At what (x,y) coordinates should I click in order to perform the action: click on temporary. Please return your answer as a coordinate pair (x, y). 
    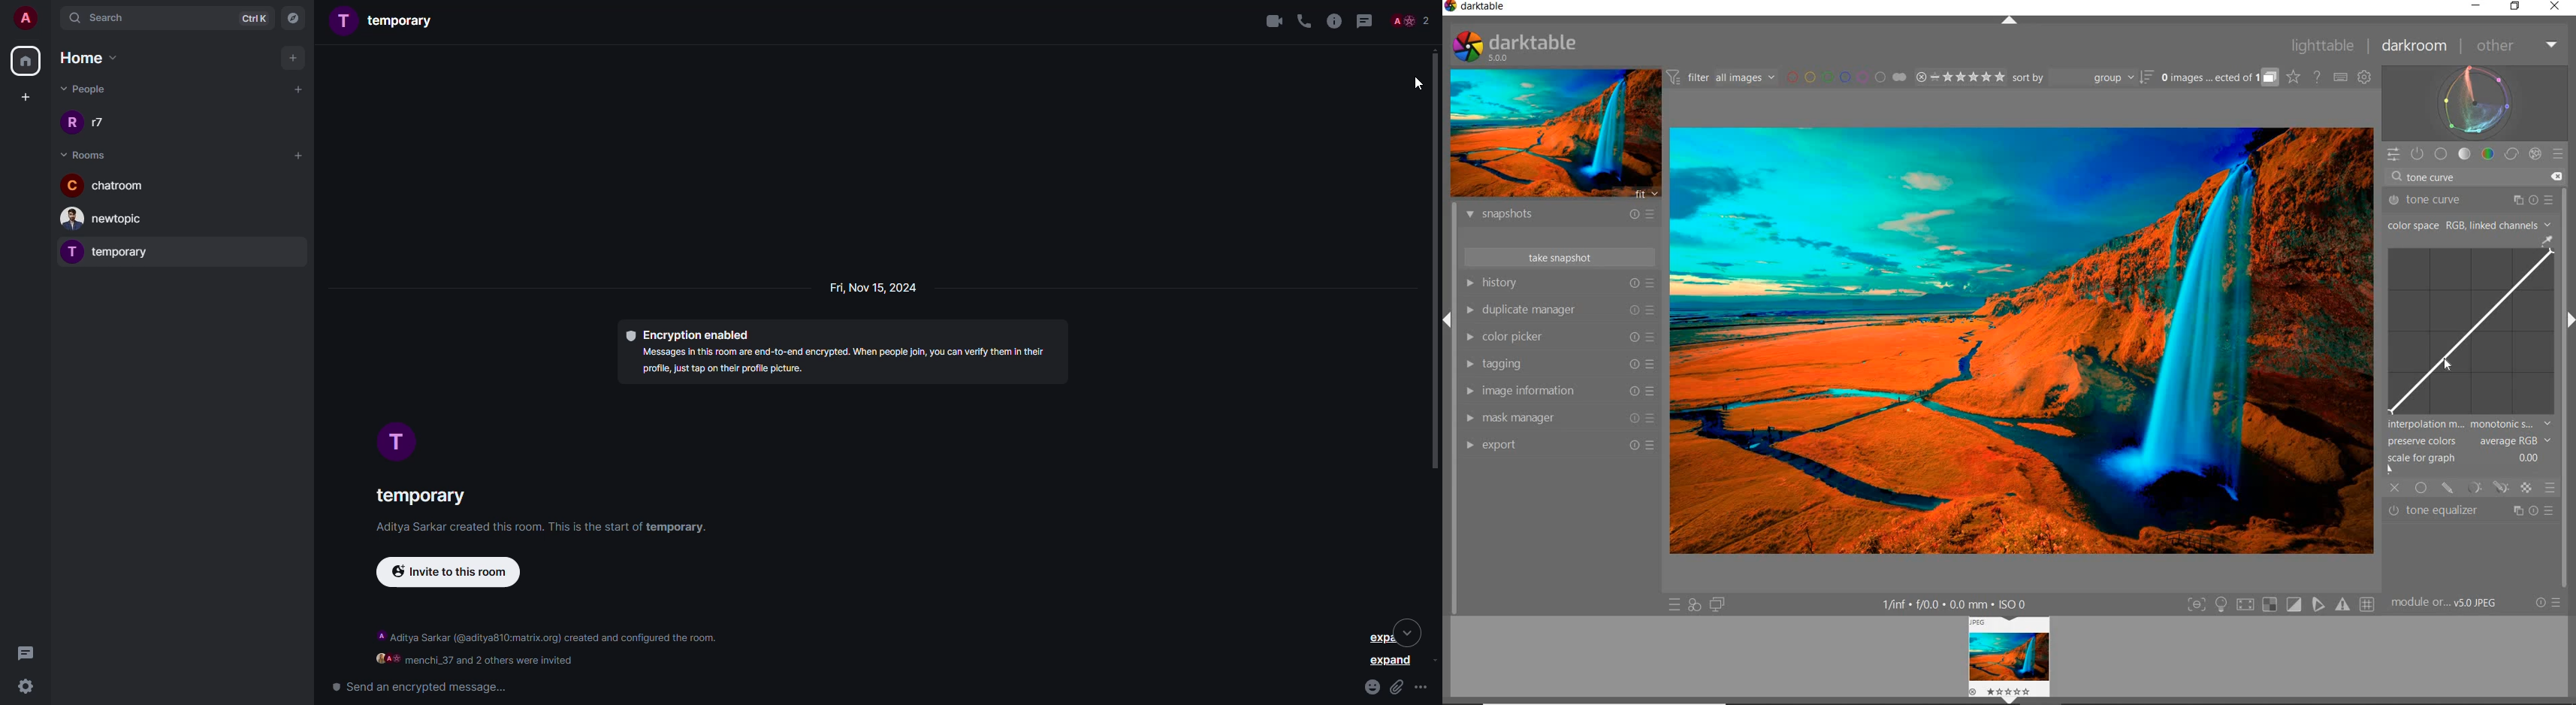
    Looking at the image, I should click on (388, 23).